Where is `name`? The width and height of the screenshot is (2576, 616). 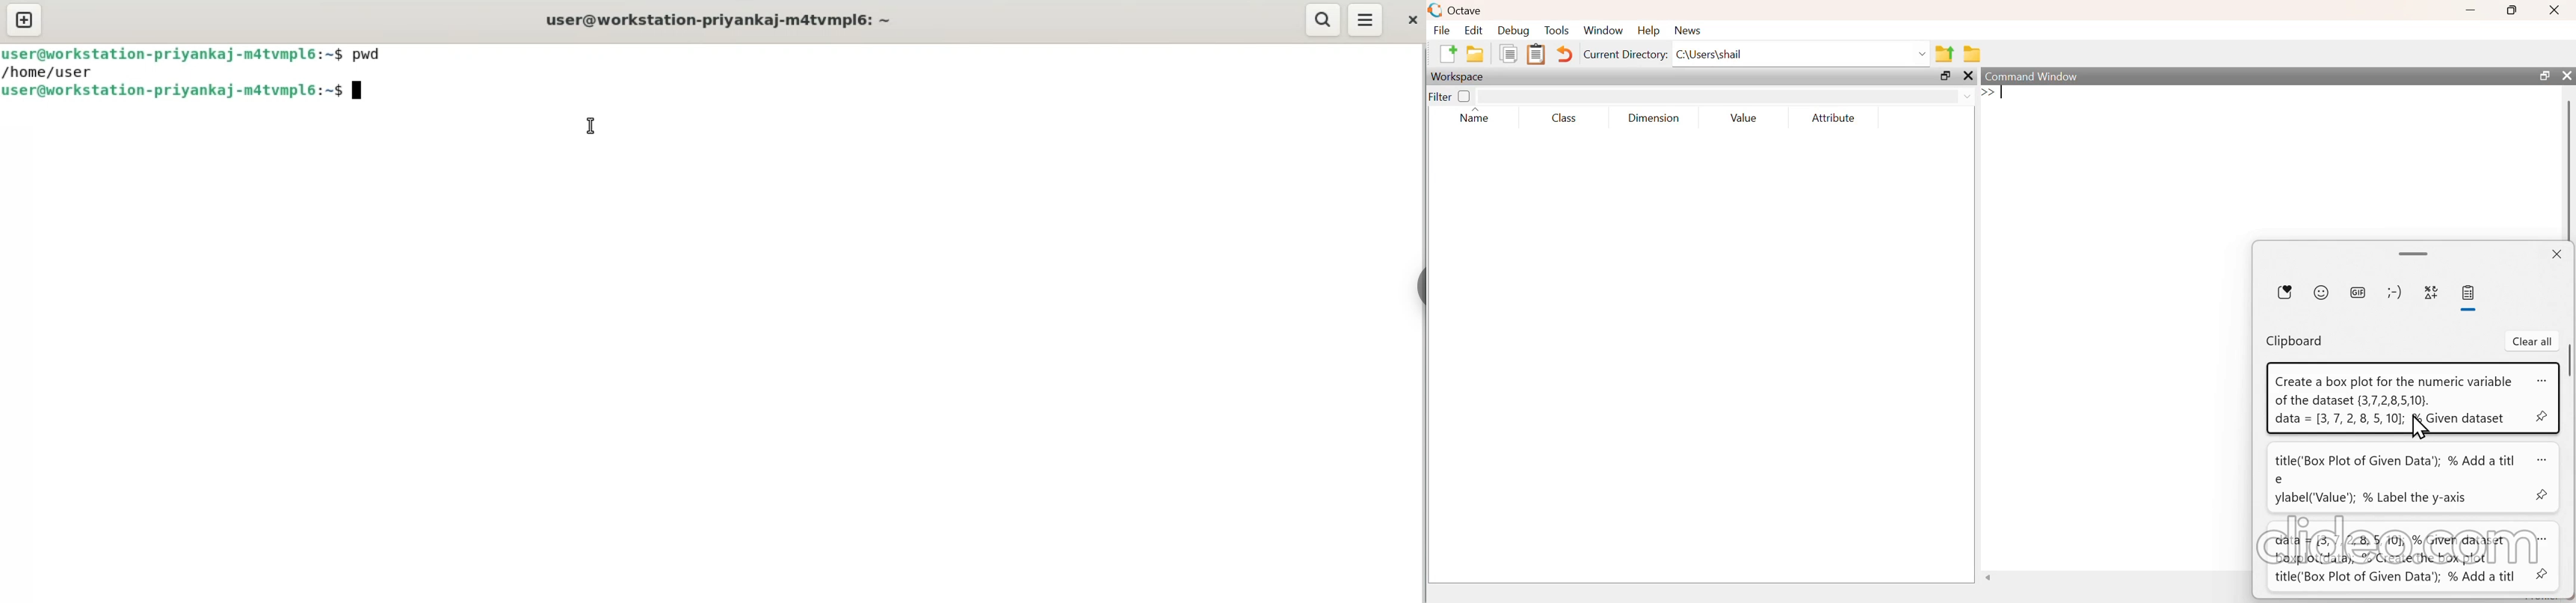 name is located at coordinates (1472, 118).